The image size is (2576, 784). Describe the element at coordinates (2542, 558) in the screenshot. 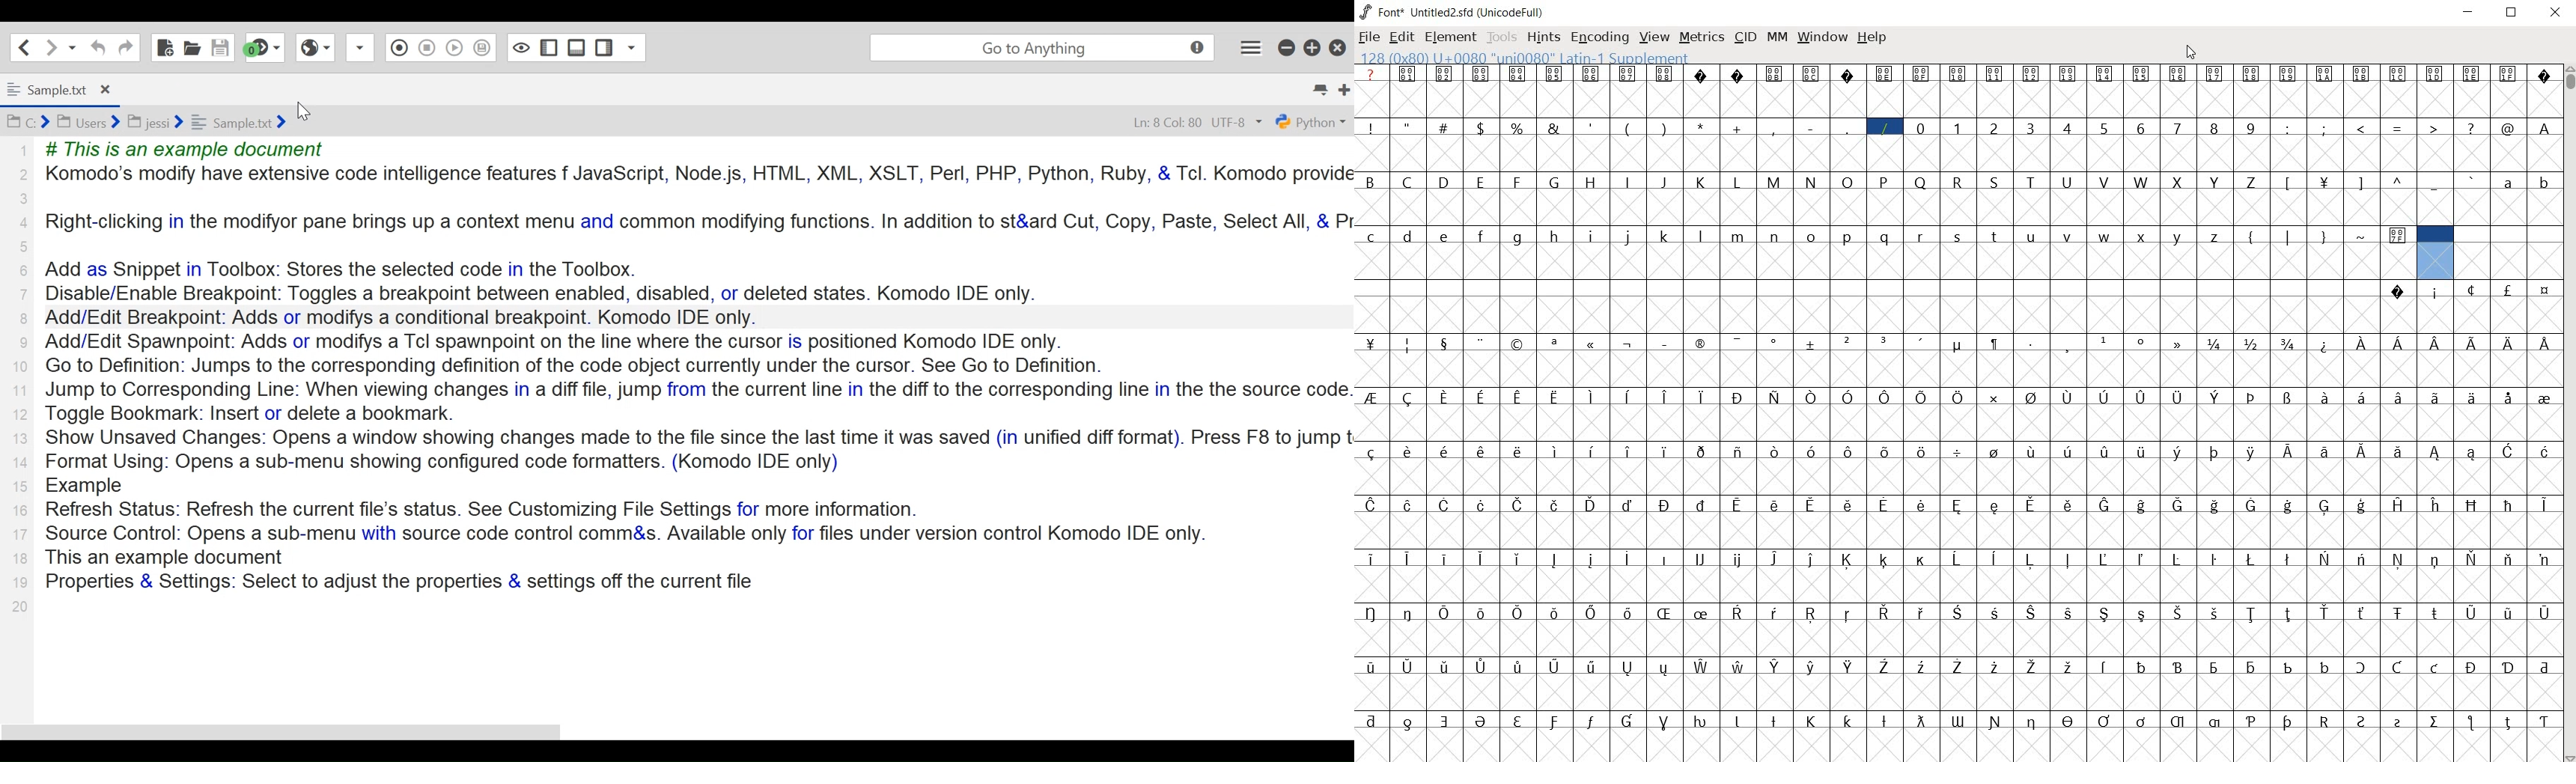

I see `Symbol` at that location.